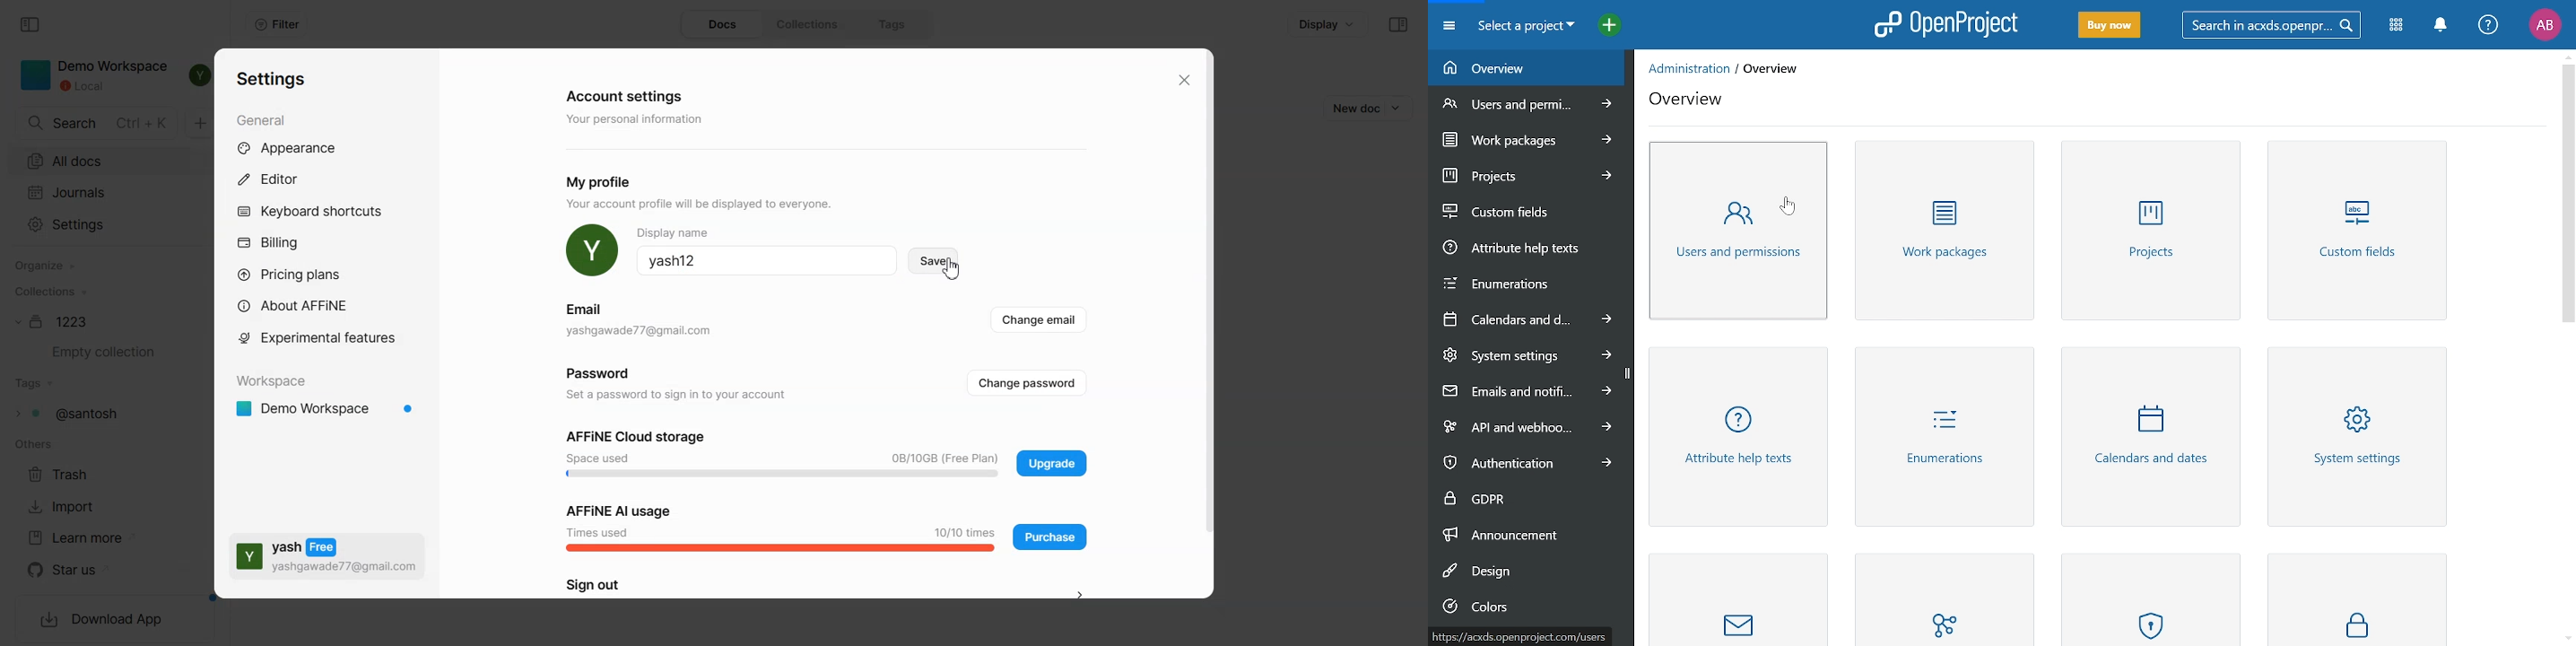 This screenshot has width=2576, height=672. Describe the element at coordinates (268, 244) in the screenshot. I see `Billing` at that location.